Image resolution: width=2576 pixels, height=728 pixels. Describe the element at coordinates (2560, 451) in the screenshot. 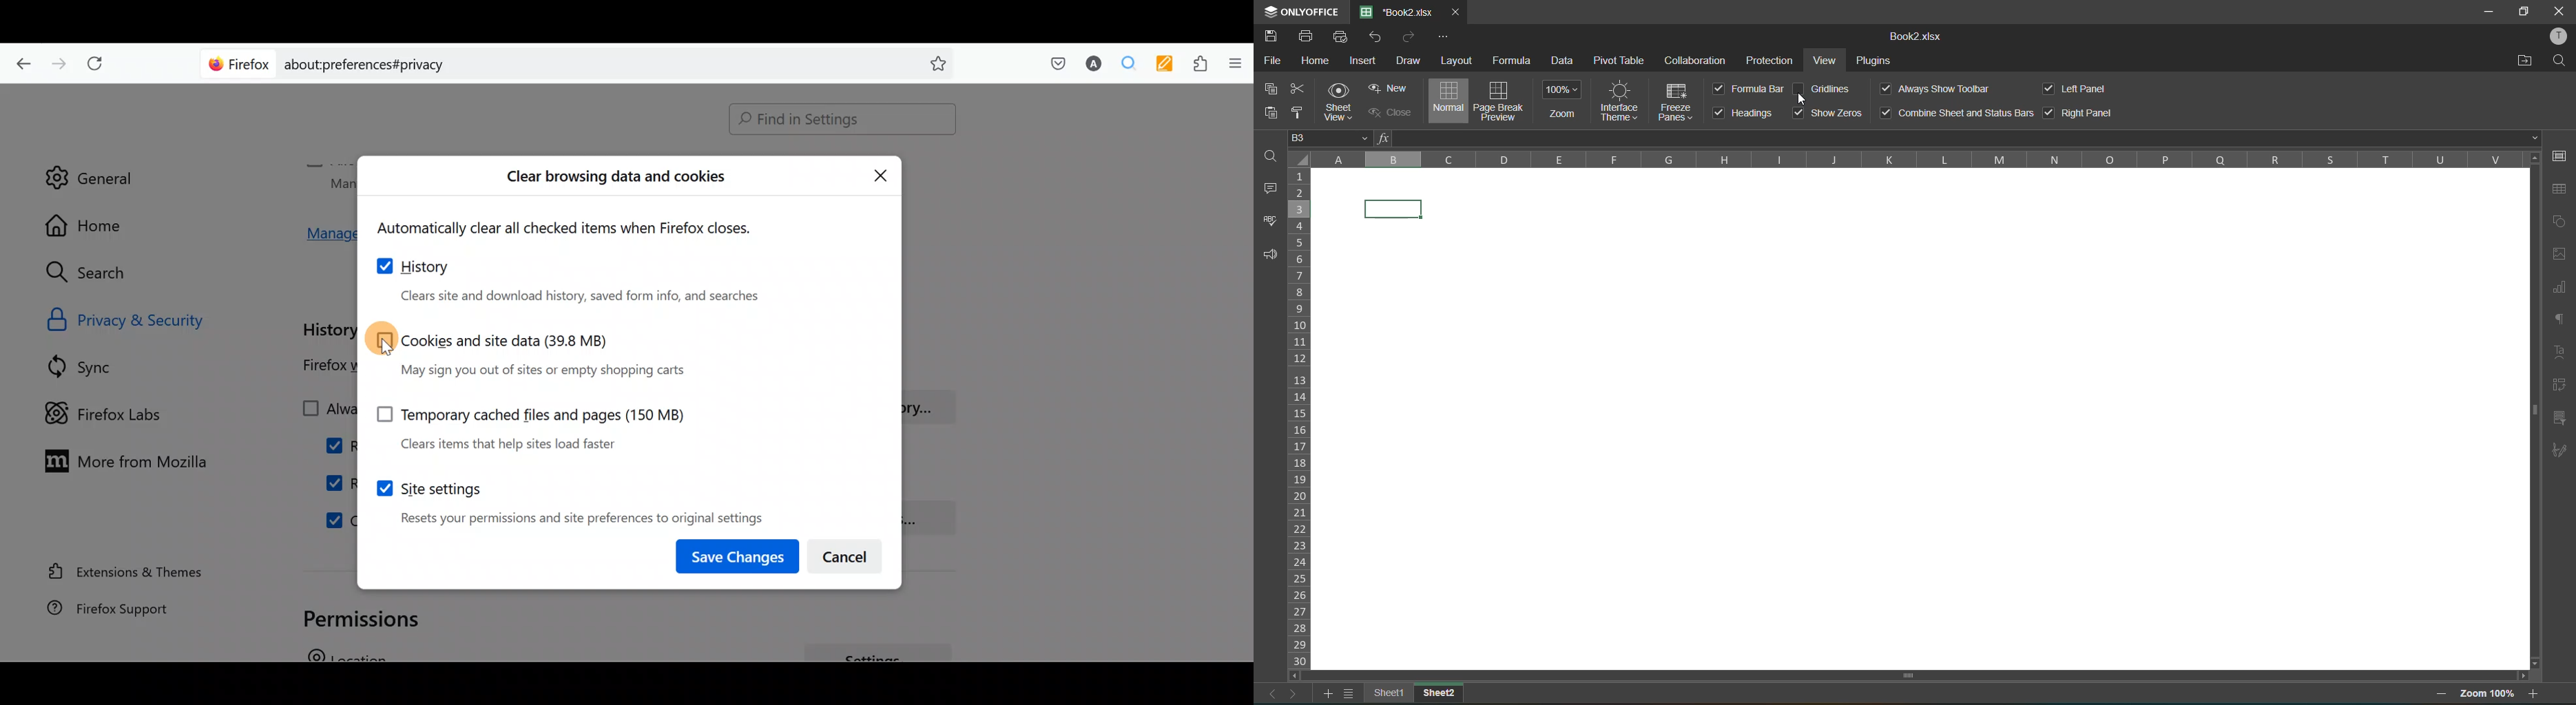

I see `signature` at that location.